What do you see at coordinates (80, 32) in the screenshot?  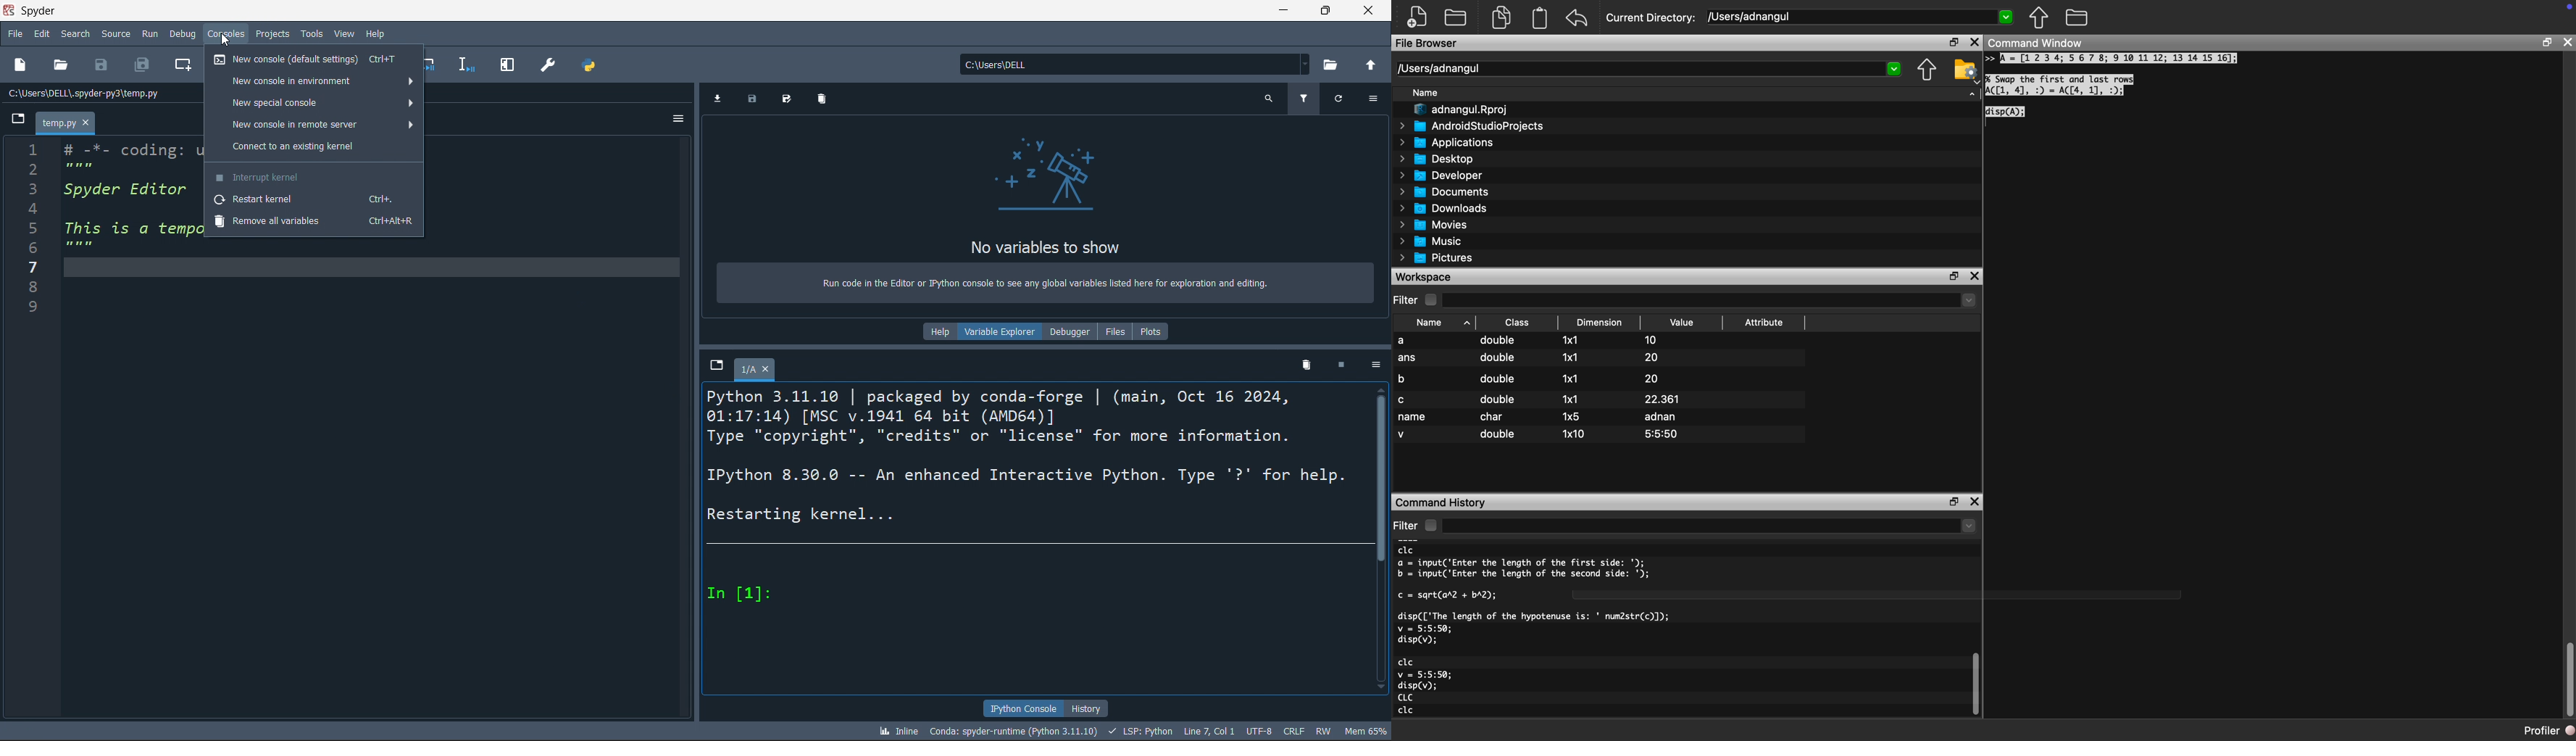 I see `search` at bounding box center [80, 32].